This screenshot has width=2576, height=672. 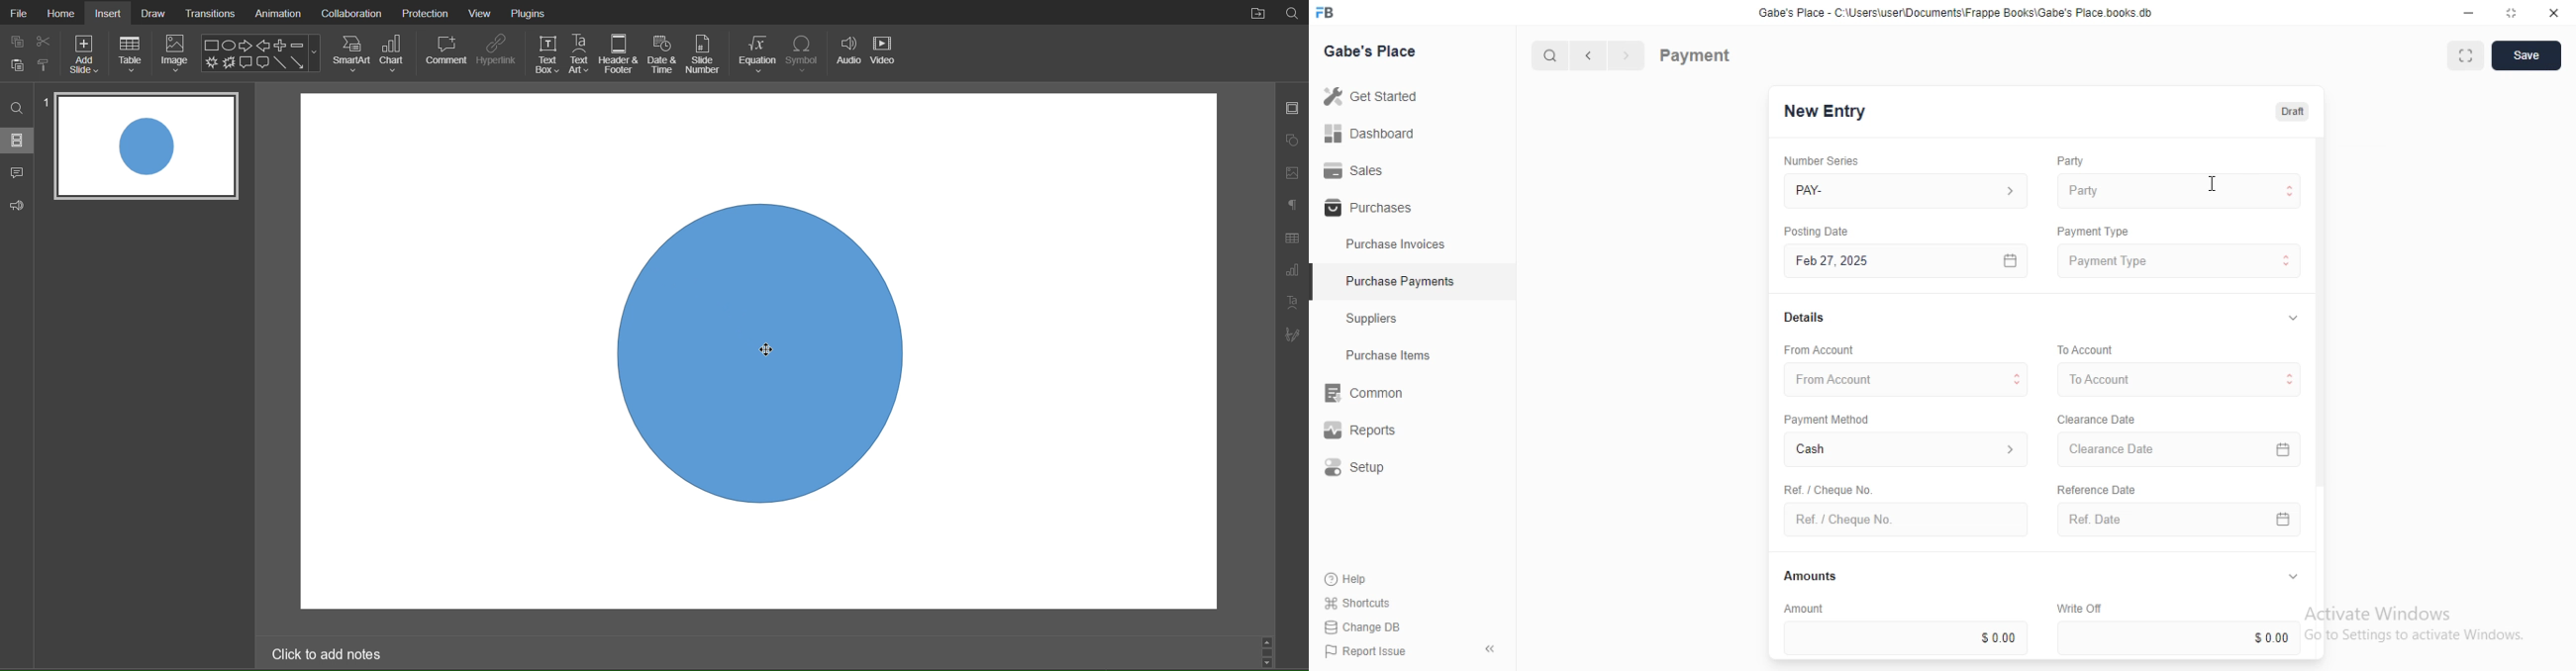 What do you see at coordinates (1331, 13) in the screenshot?
I see `logo` at bounding box center [1331, 13].